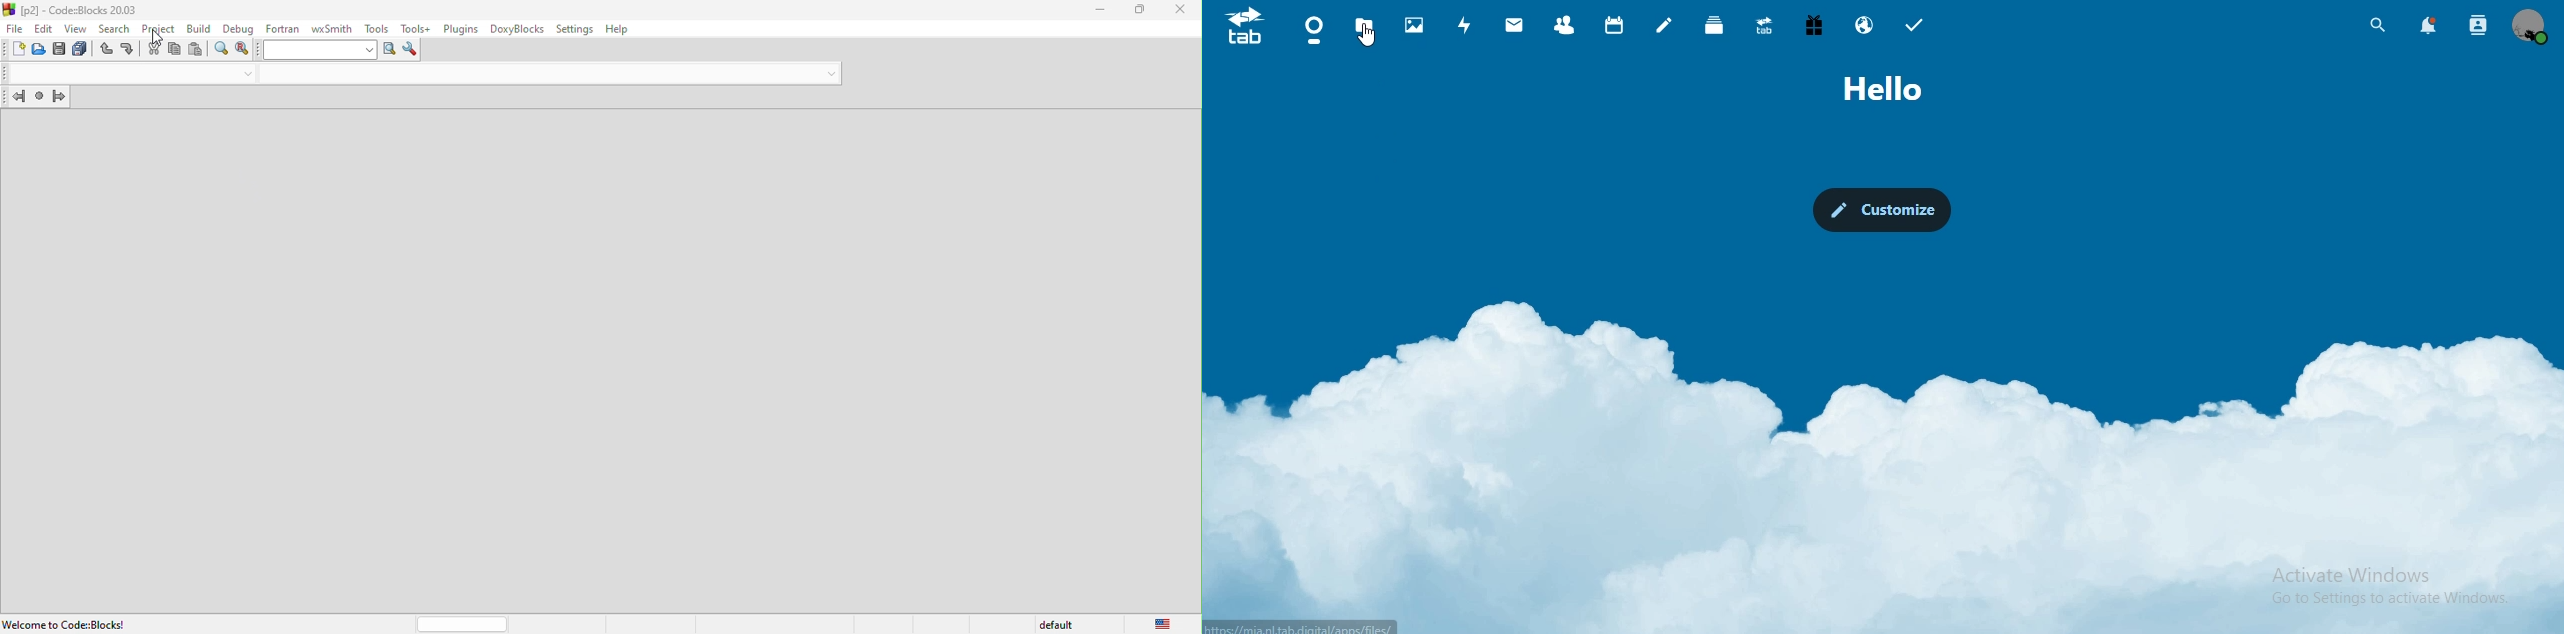 The width and height of the screenshot is (2576, 644). I want to click on link, so click(1298, 627).